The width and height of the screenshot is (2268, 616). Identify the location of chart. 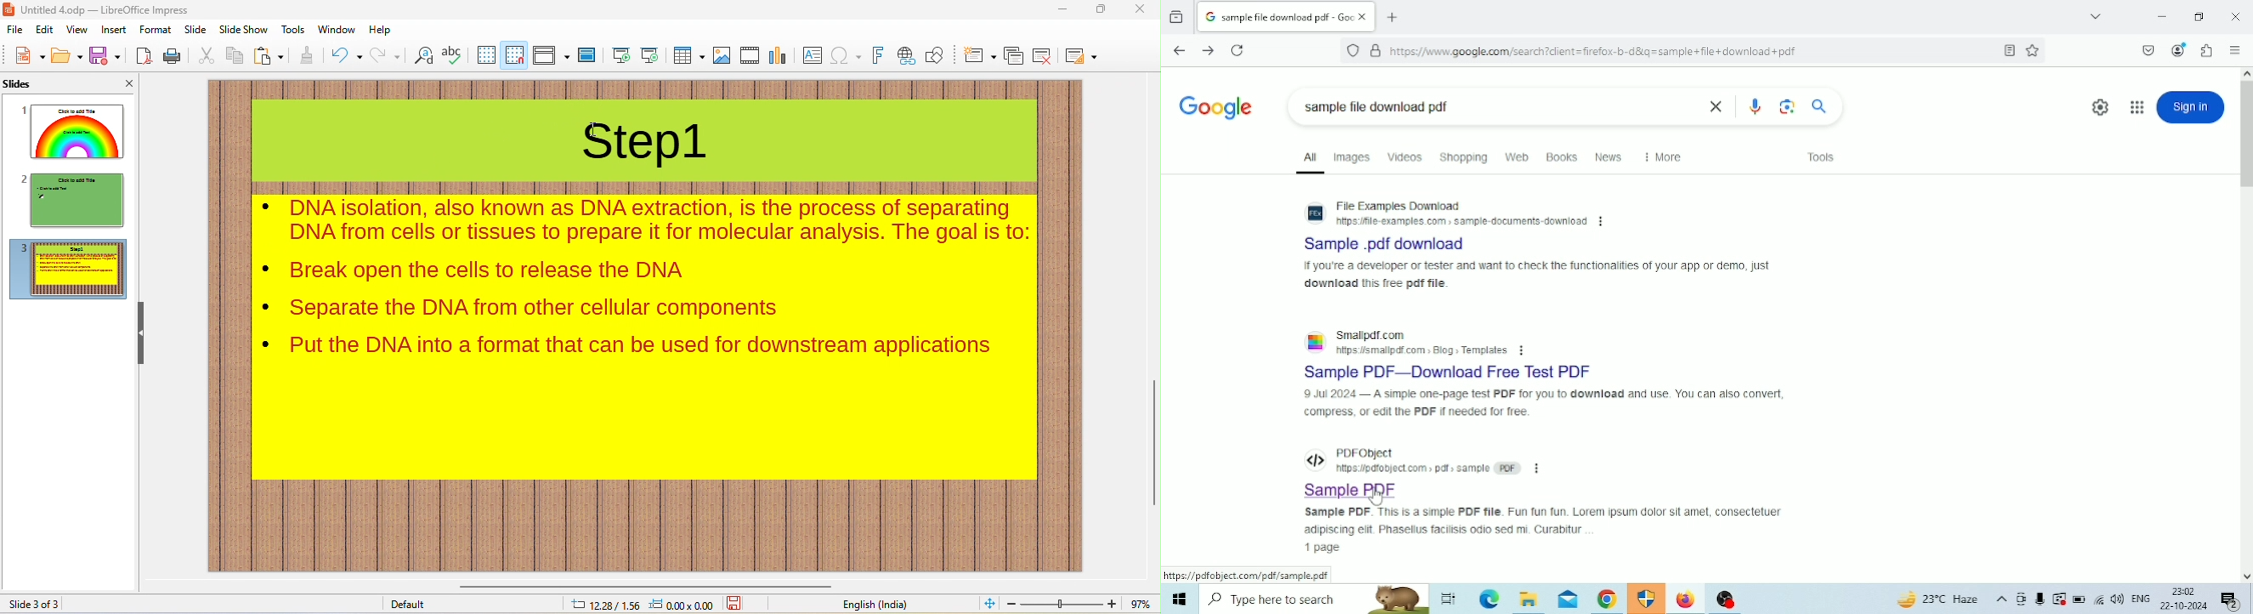
(778, 56).